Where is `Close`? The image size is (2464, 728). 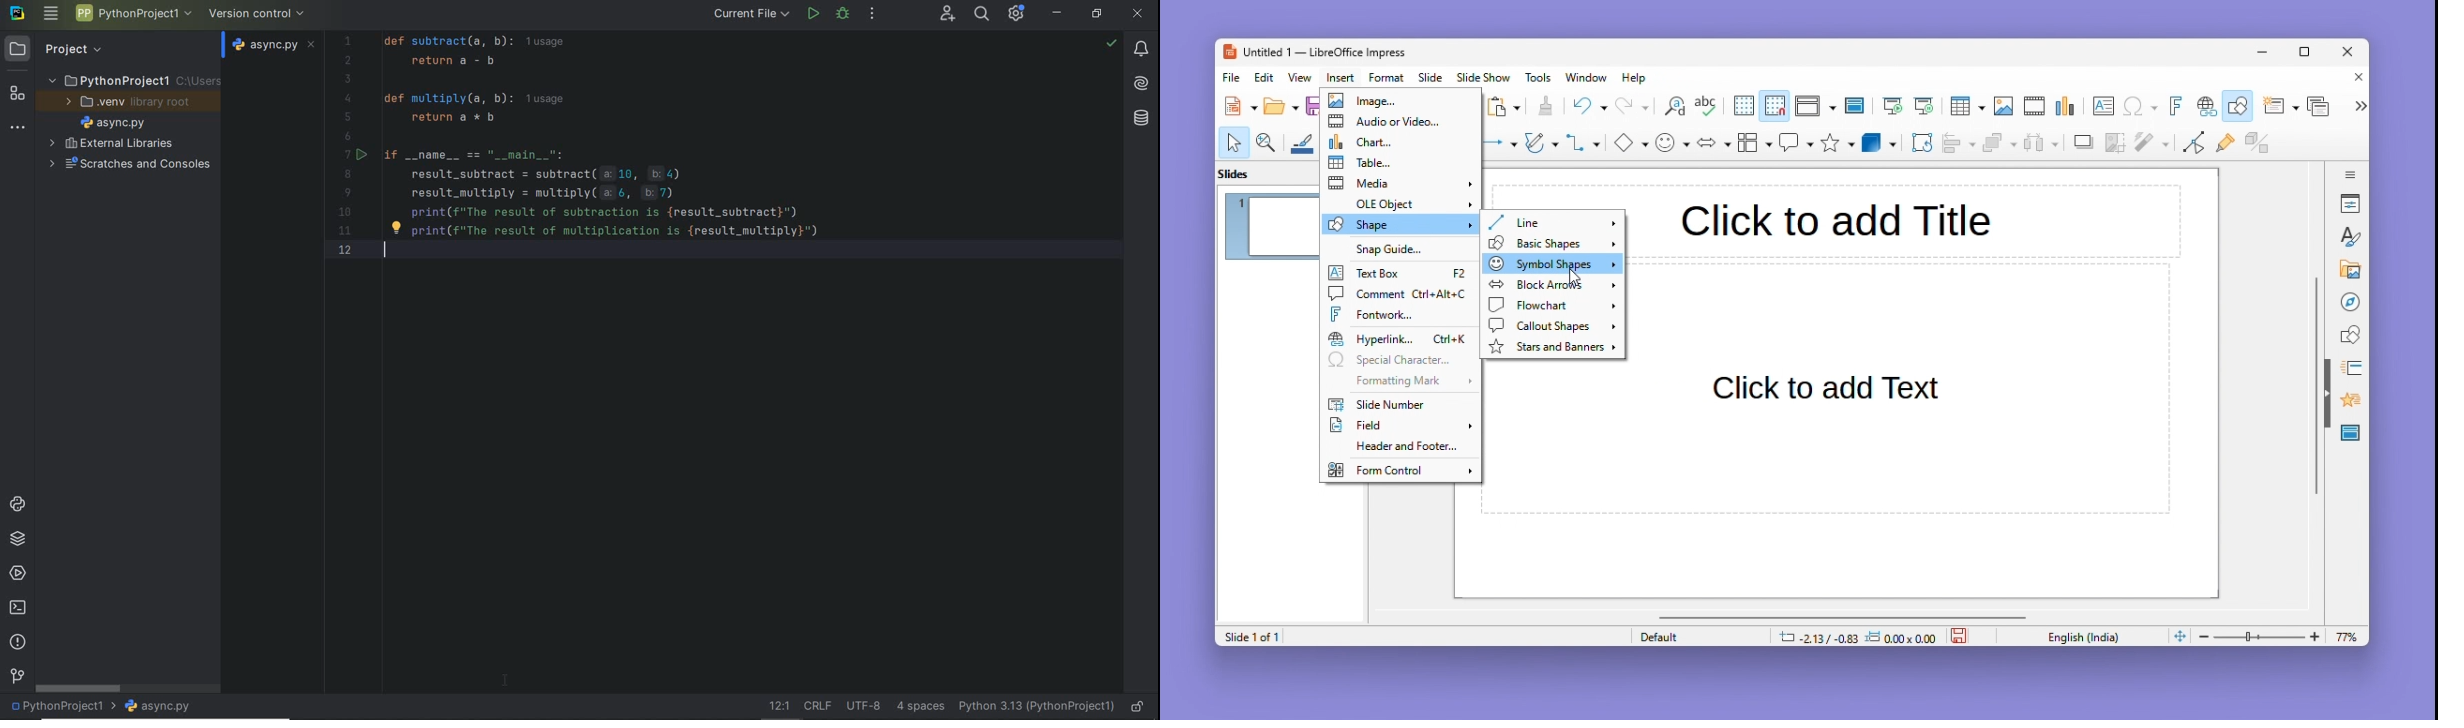
Close is located at coordinates (2354, 79).